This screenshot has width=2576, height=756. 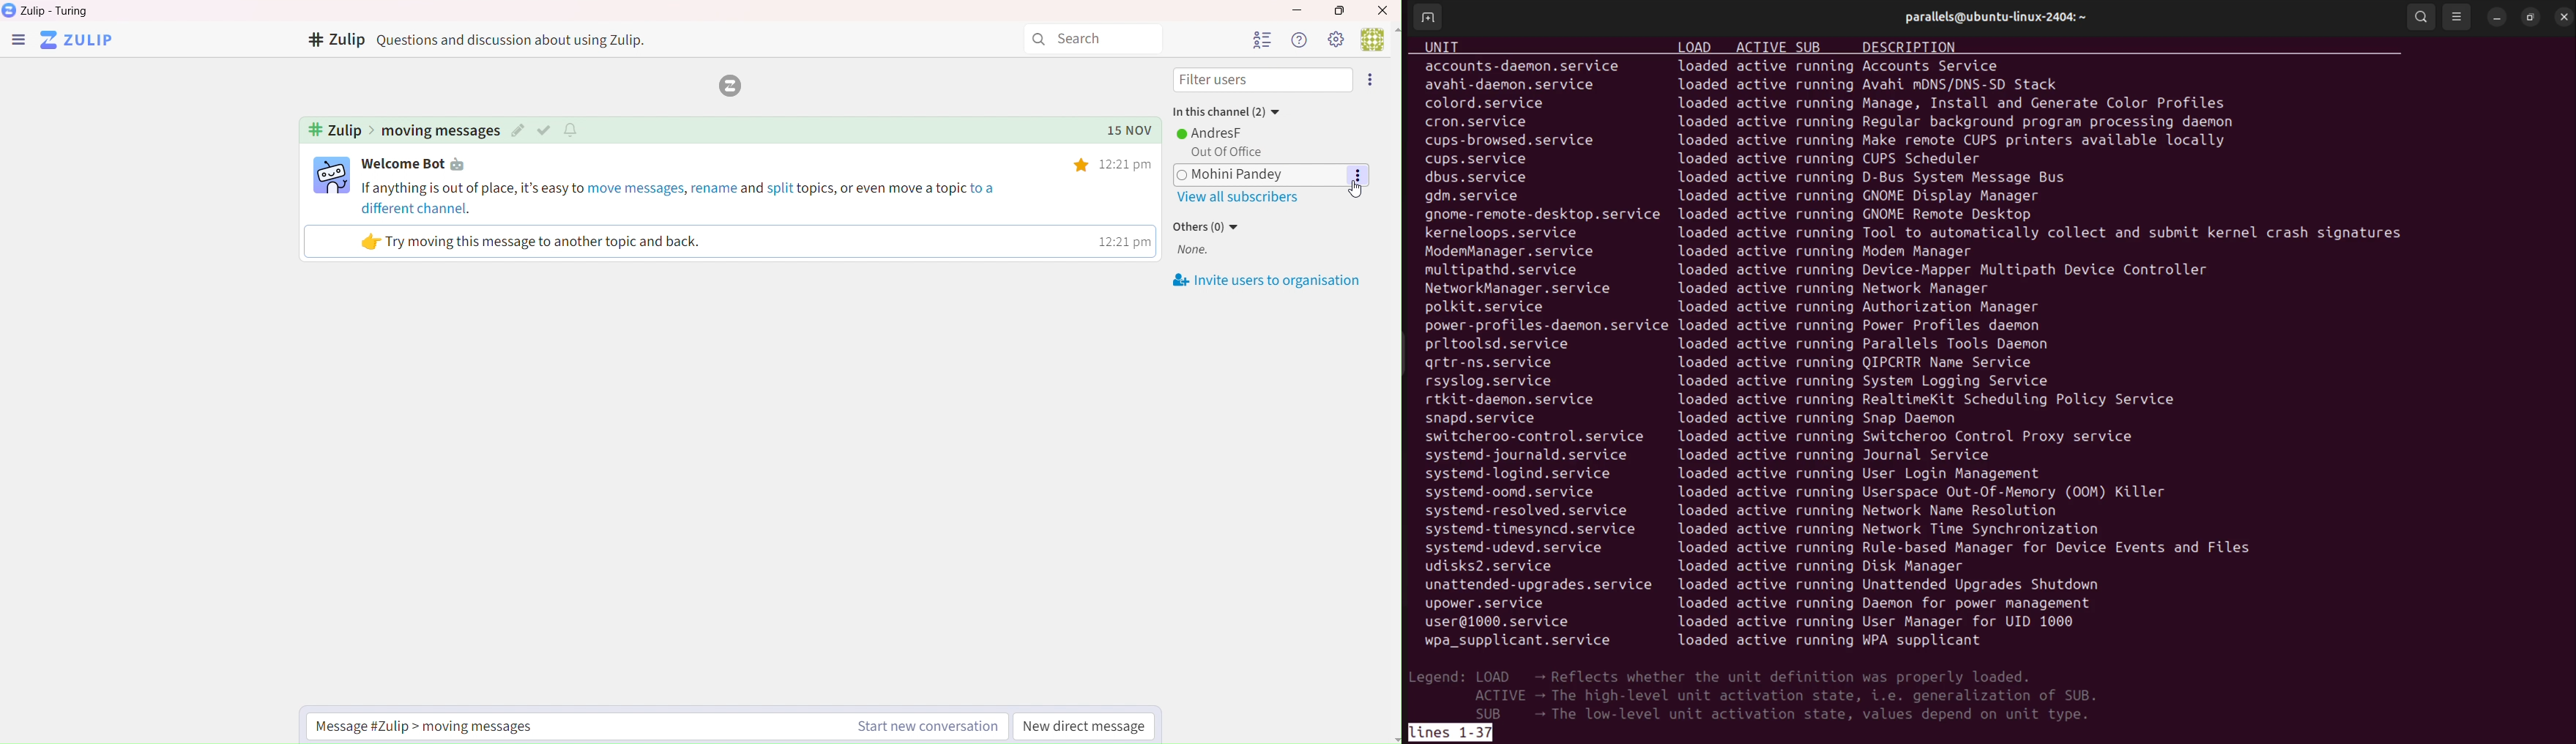 I want to click on Mohini Pandey , so click(x=1270, y=176).